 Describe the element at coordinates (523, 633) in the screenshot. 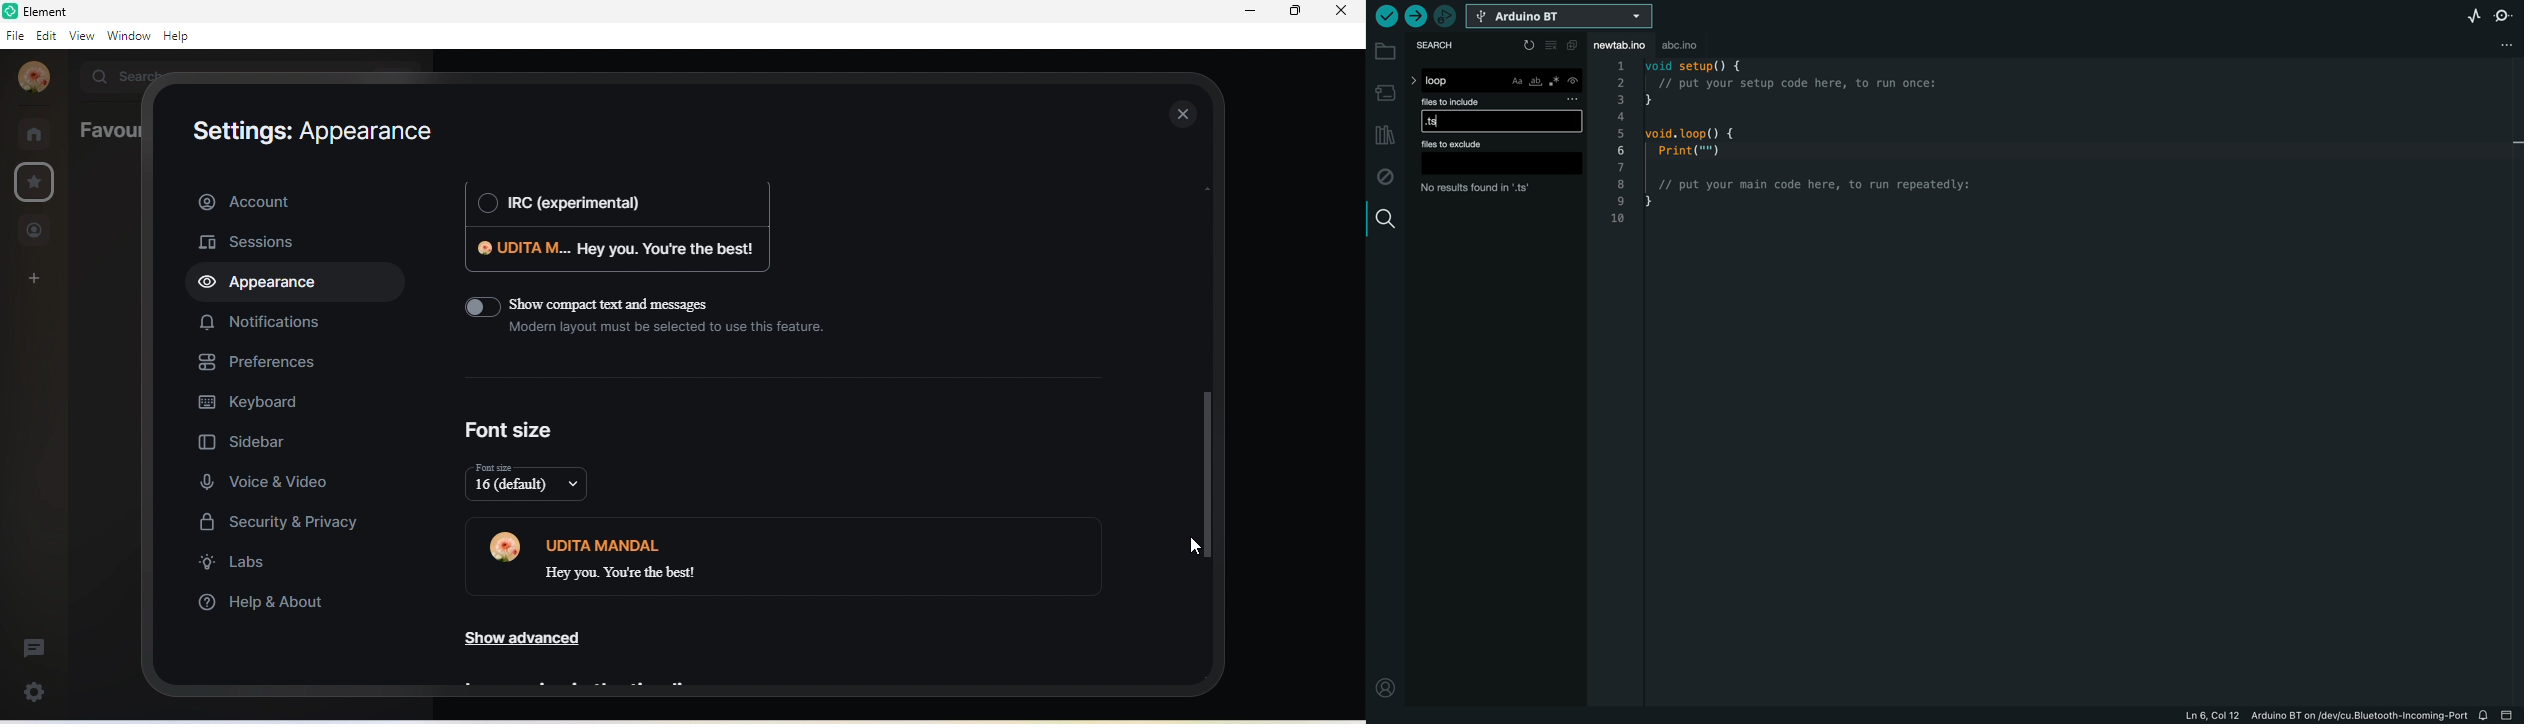

I see `show advanced` at that location.